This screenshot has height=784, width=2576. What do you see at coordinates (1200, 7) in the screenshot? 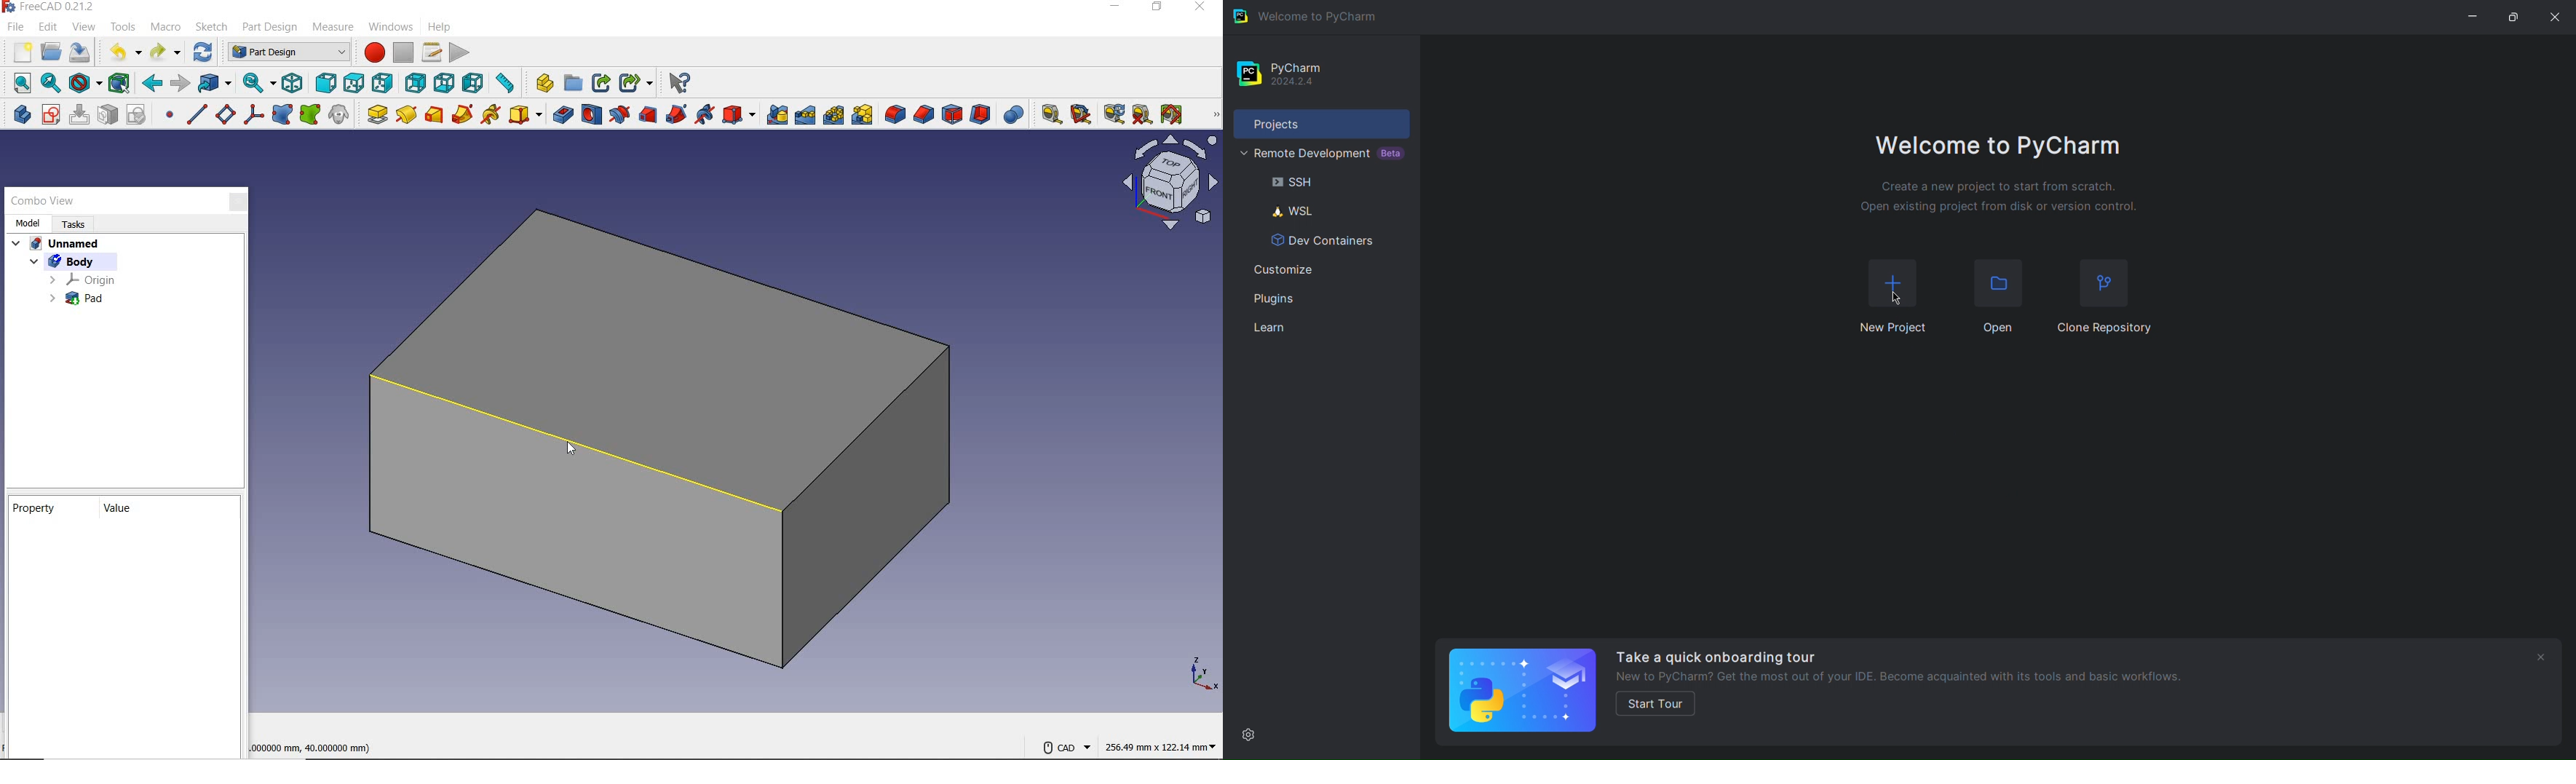
I see `close` at bounding box center [1200, 7].